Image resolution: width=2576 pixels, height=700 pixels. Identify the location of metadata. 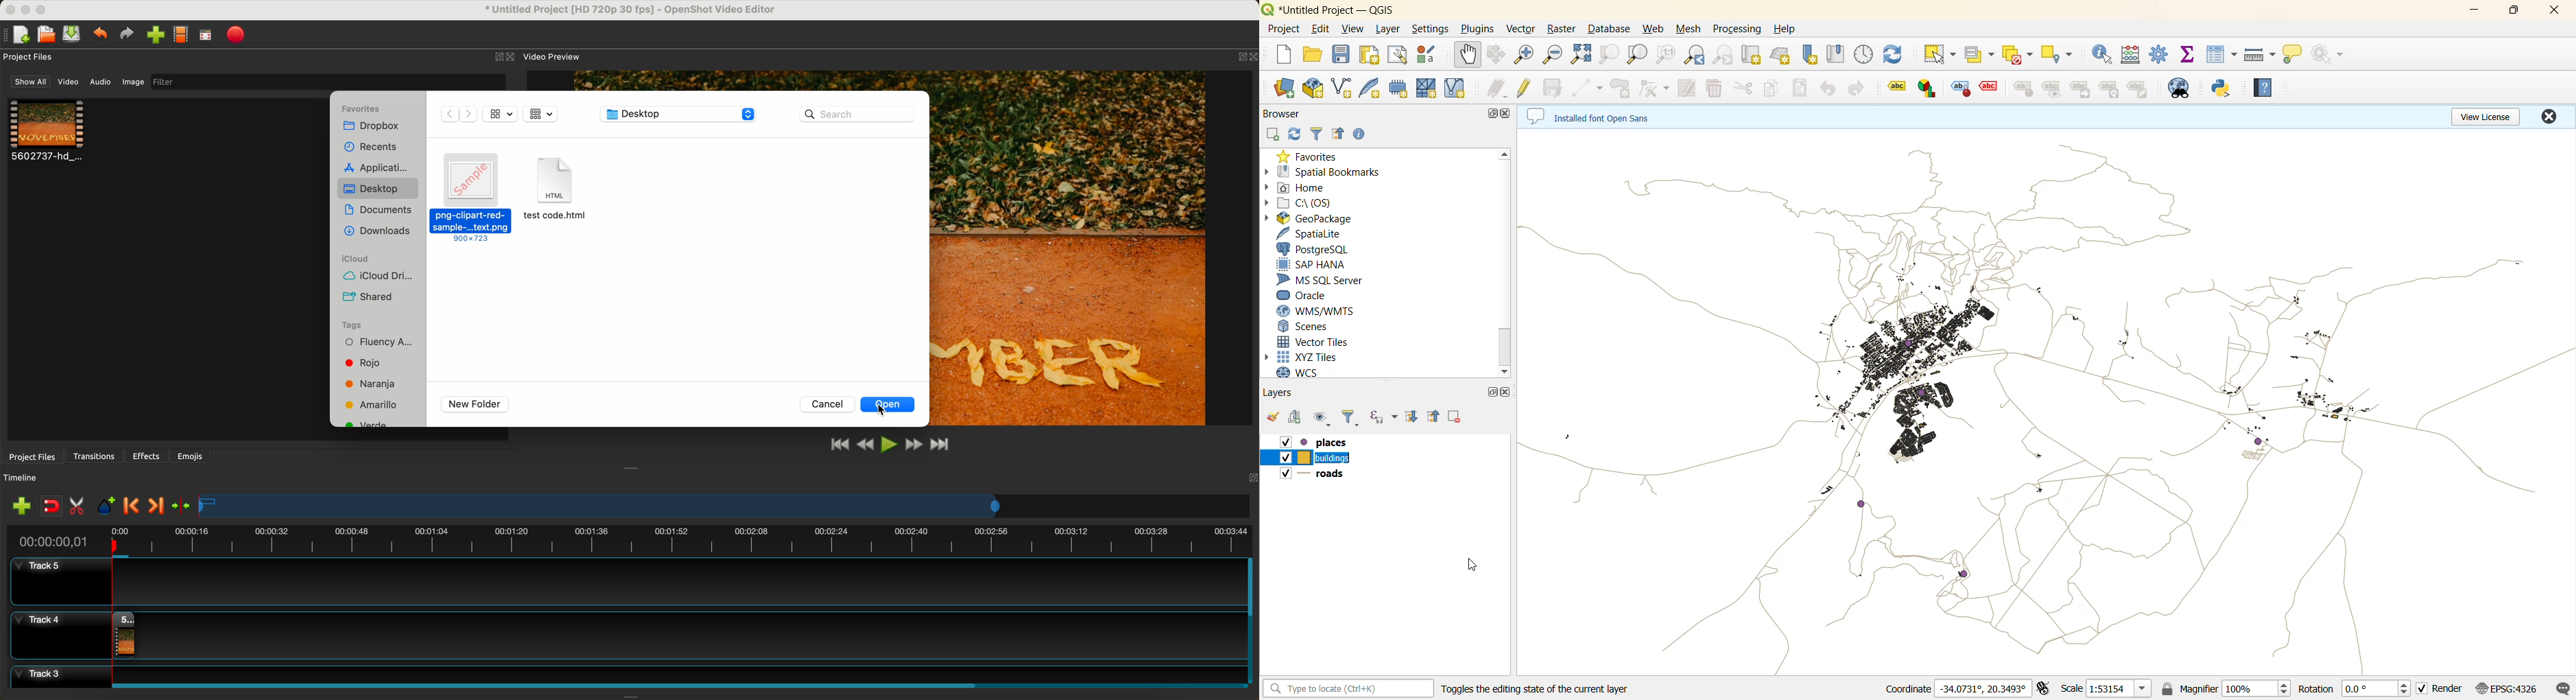
(1597, 115).